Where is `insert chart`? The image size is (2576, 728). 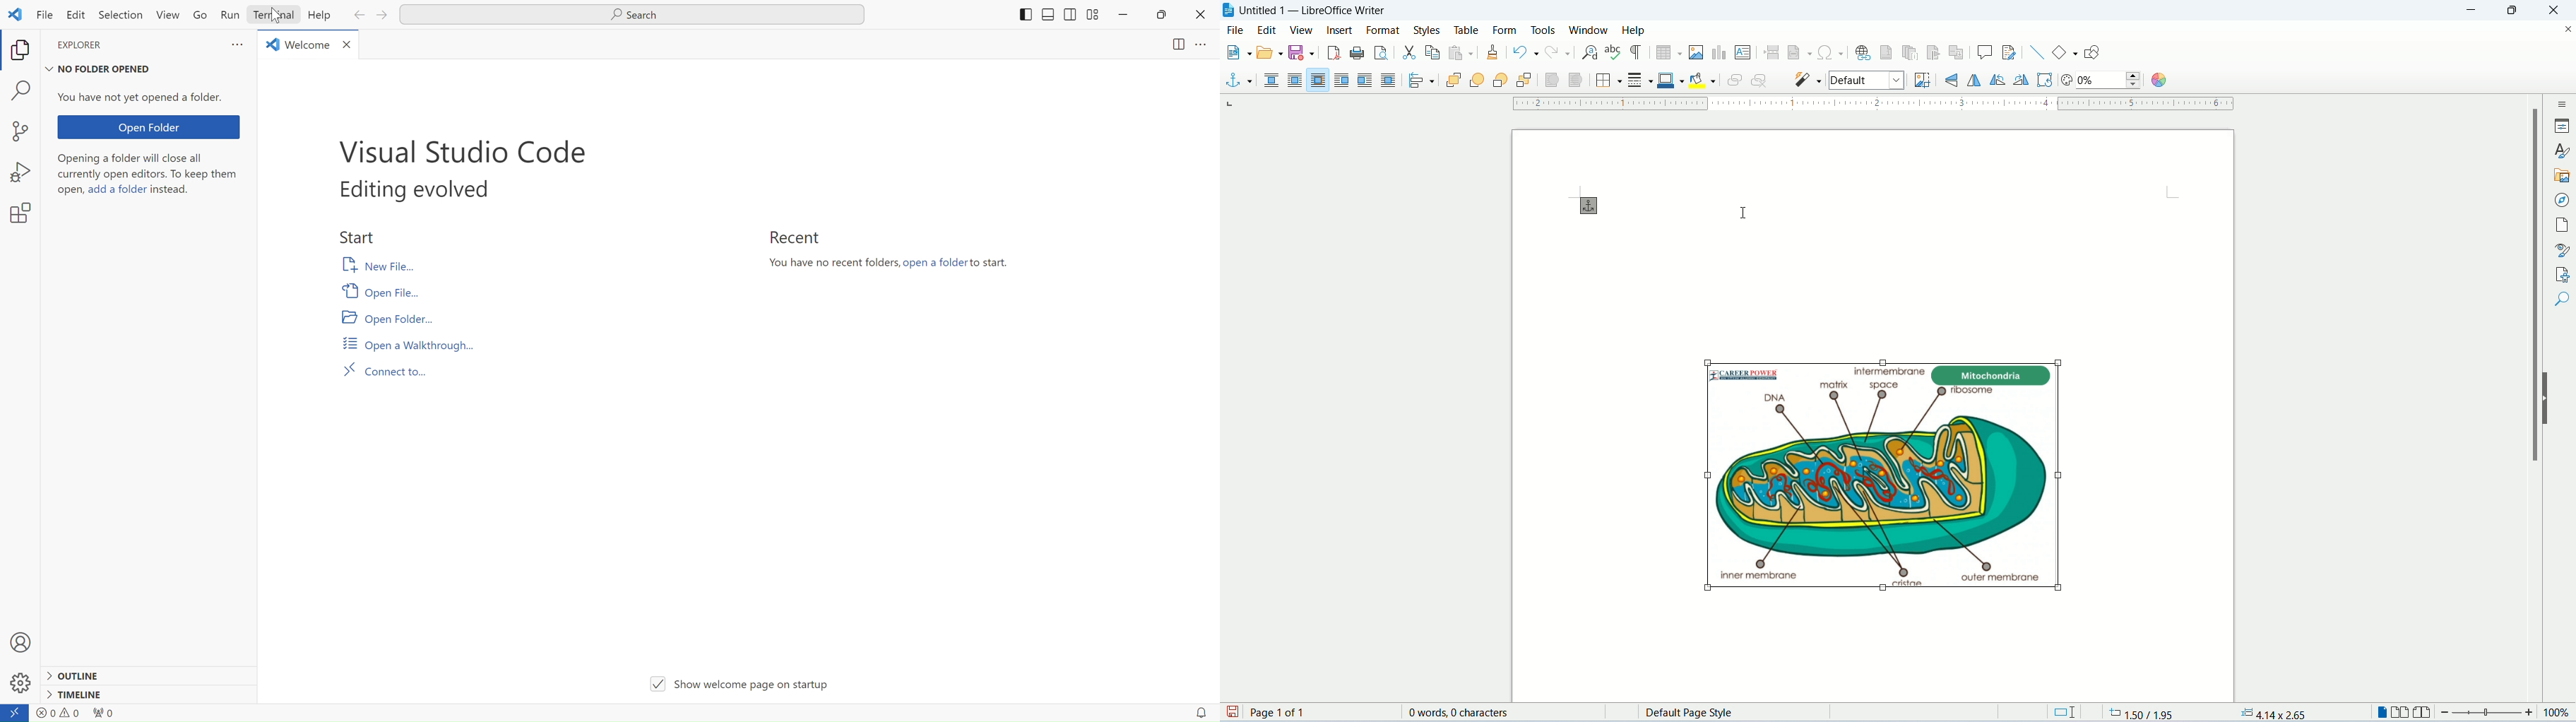
insert chart is located at coordinates (1719, 53).